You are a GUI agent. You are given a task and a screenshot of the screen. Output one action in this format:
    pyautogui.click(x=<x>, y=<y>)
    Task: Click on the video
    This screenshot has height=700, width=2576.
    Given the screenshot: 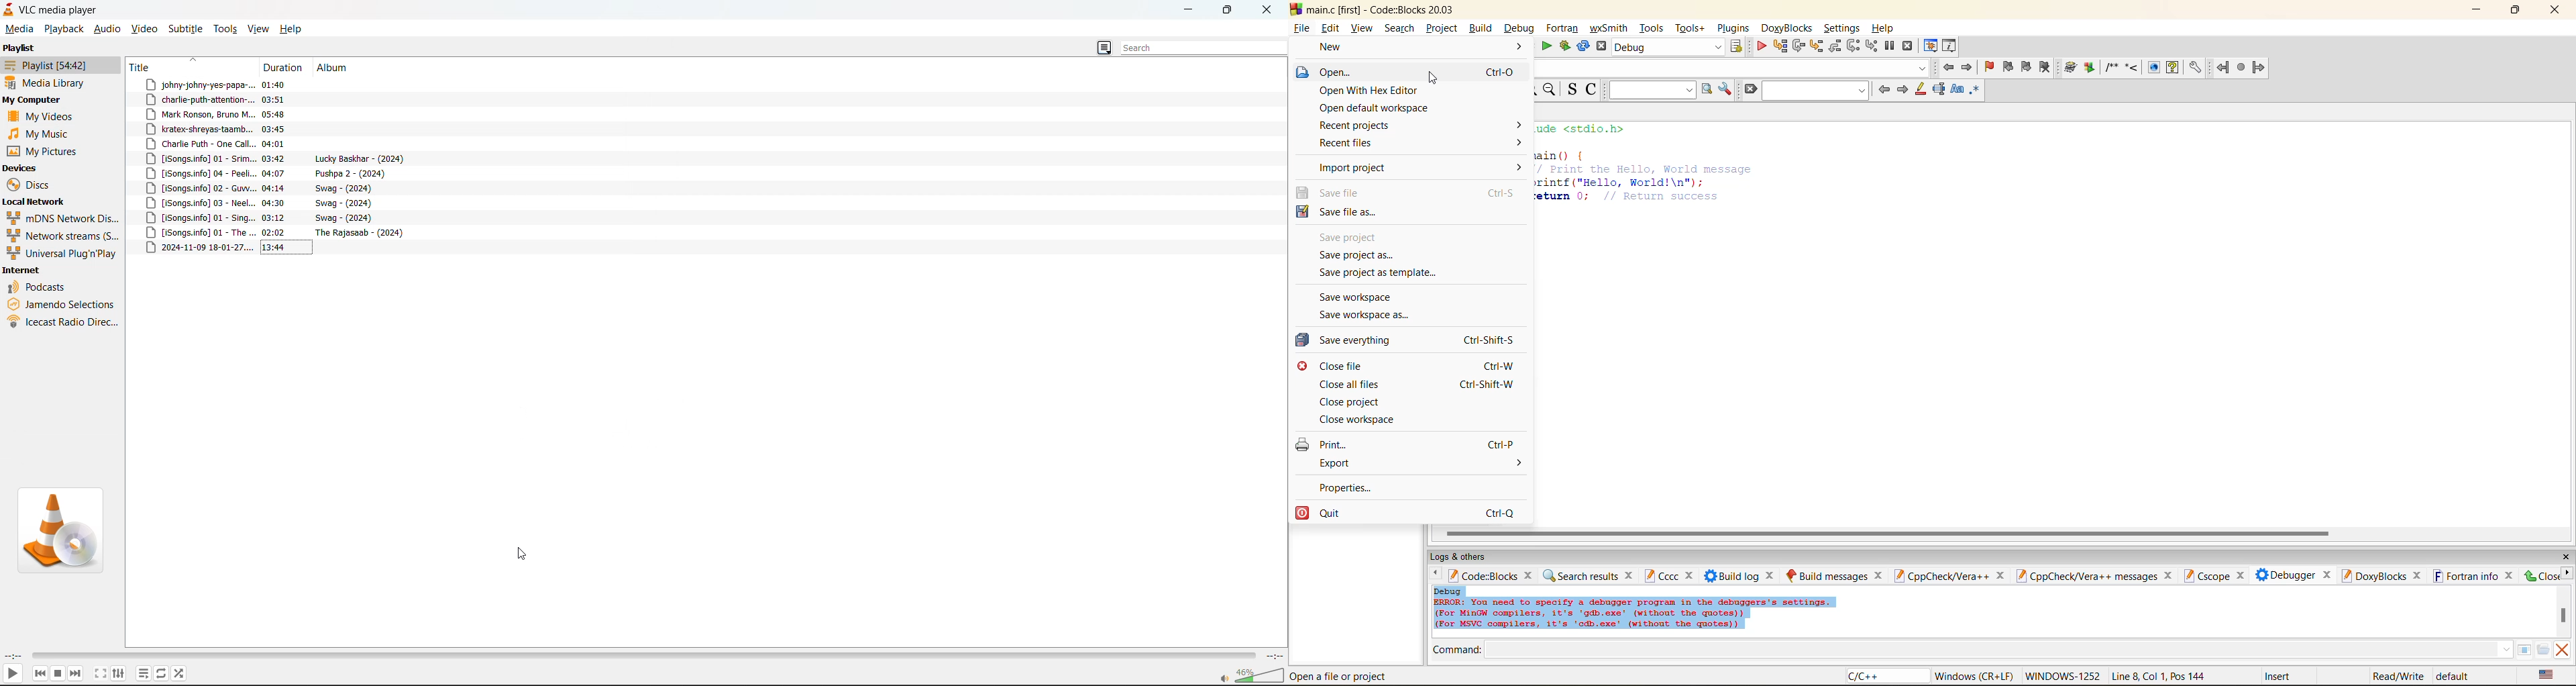 What is the action you would take?
    pyautogui.click(x=147, y=28)
    